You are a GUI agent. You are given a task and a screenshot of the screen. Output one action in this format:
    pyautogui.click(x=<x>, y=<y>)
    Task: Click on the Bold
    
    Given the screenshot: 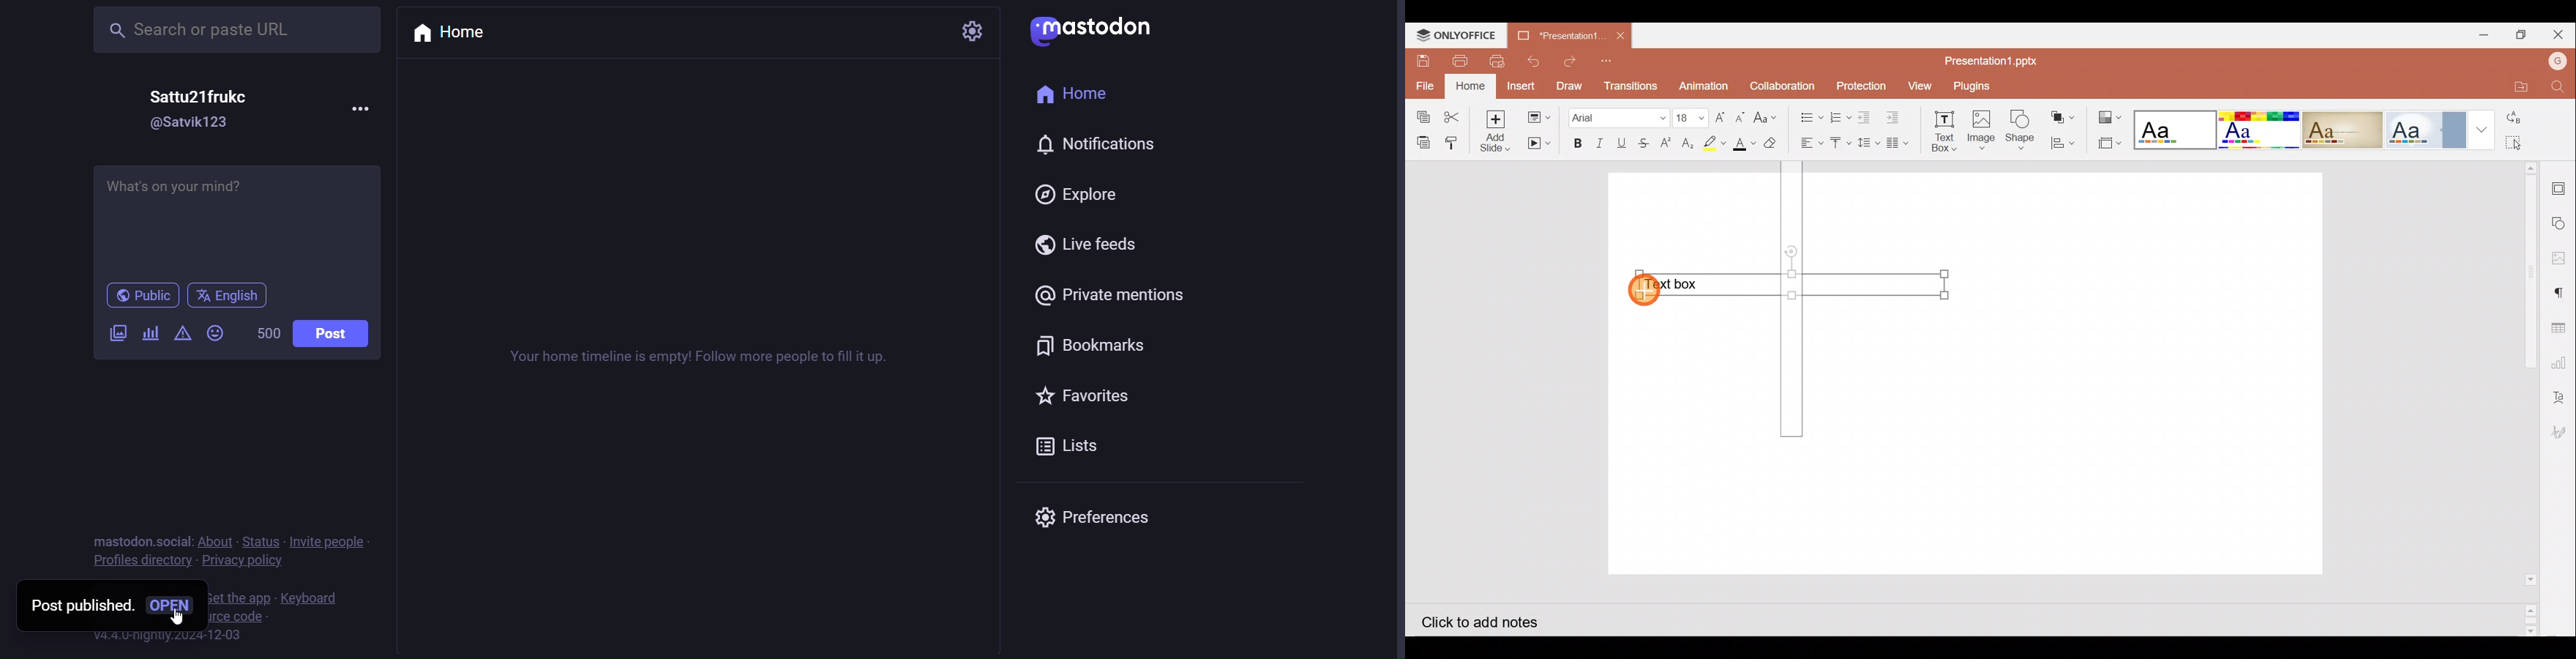 What is the action you would take?
    pyautogui.click(x=1573, y=144)
    